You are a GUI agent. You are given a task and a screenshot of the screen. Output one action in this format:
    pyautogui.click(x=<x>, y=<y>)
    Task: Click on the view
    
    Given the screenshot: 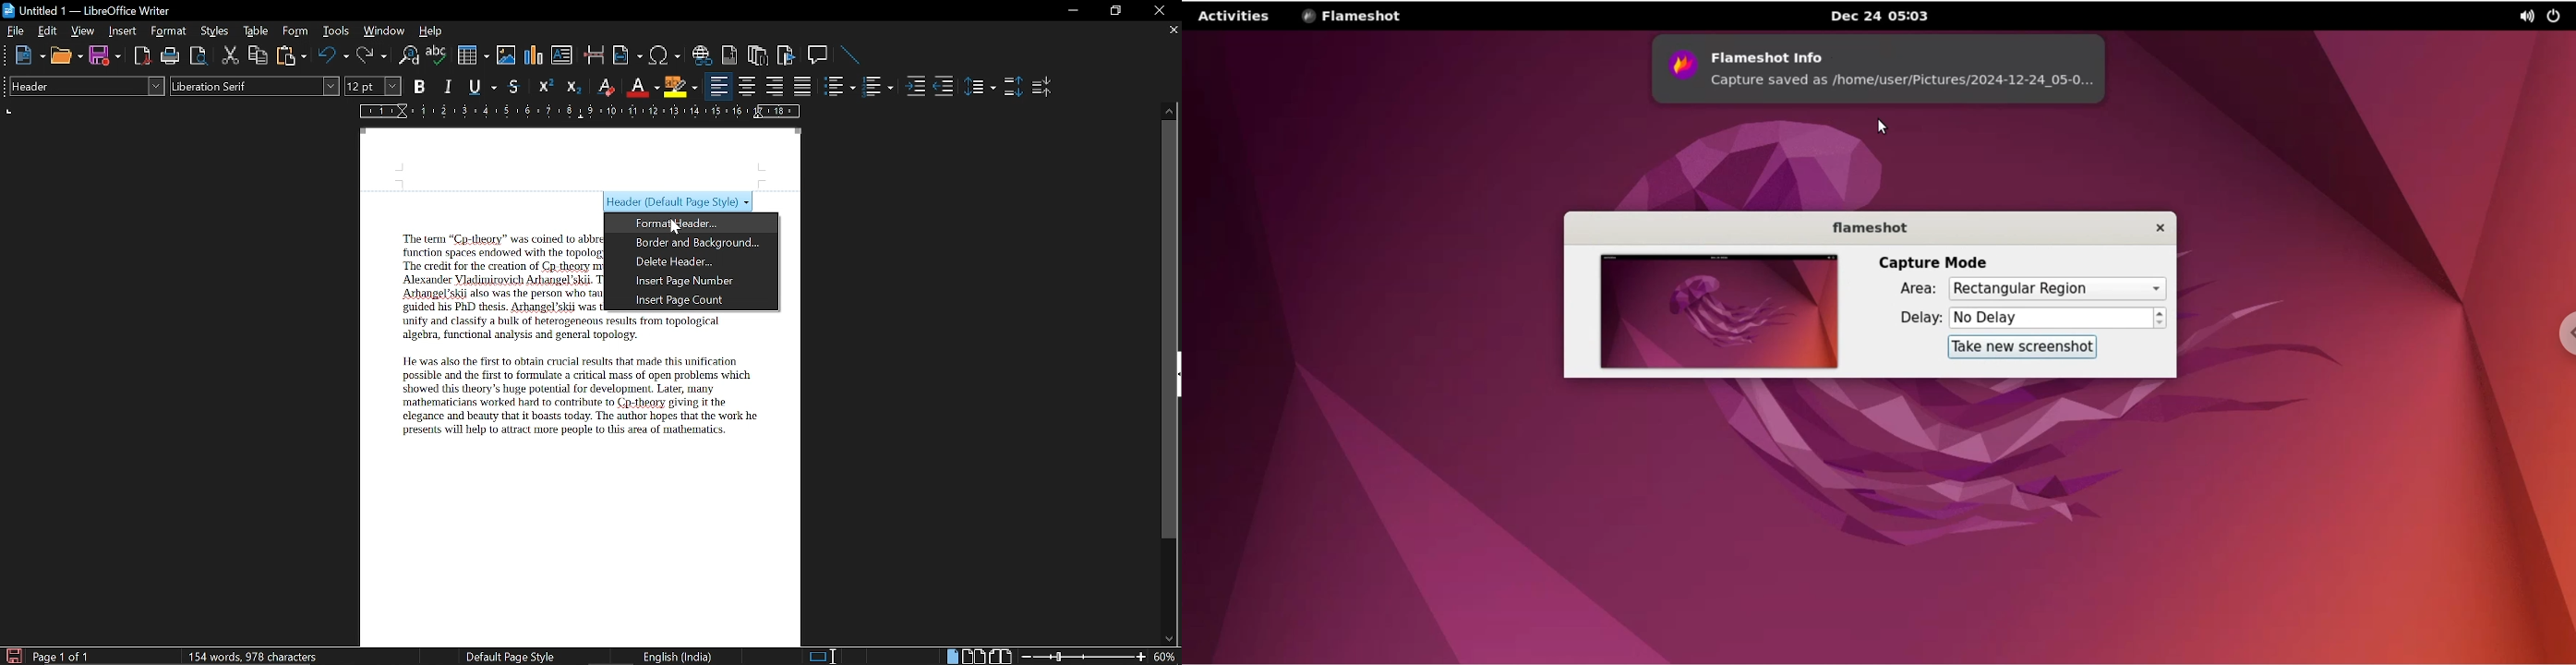 What is the action you would take?
    pyautogui.click(x=83, y=30)
    